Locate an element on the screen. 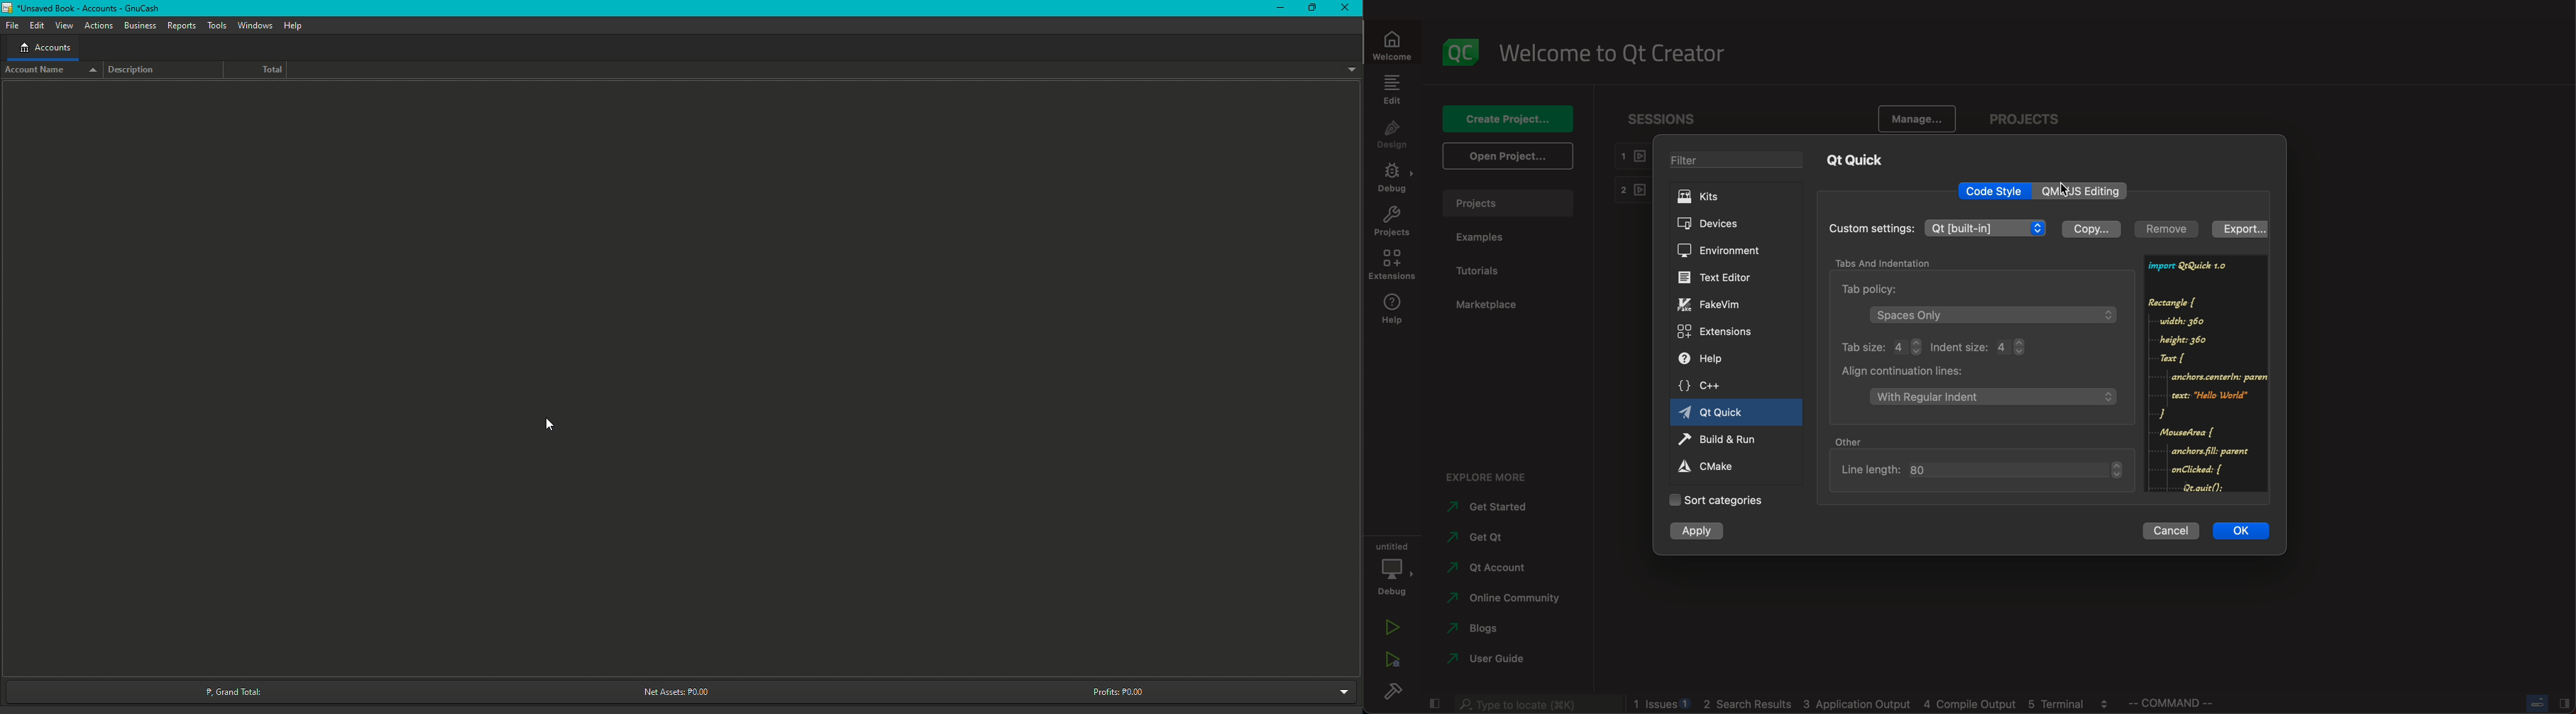 The image size is (2576, 728). code is located at coordinates (2206, 373).